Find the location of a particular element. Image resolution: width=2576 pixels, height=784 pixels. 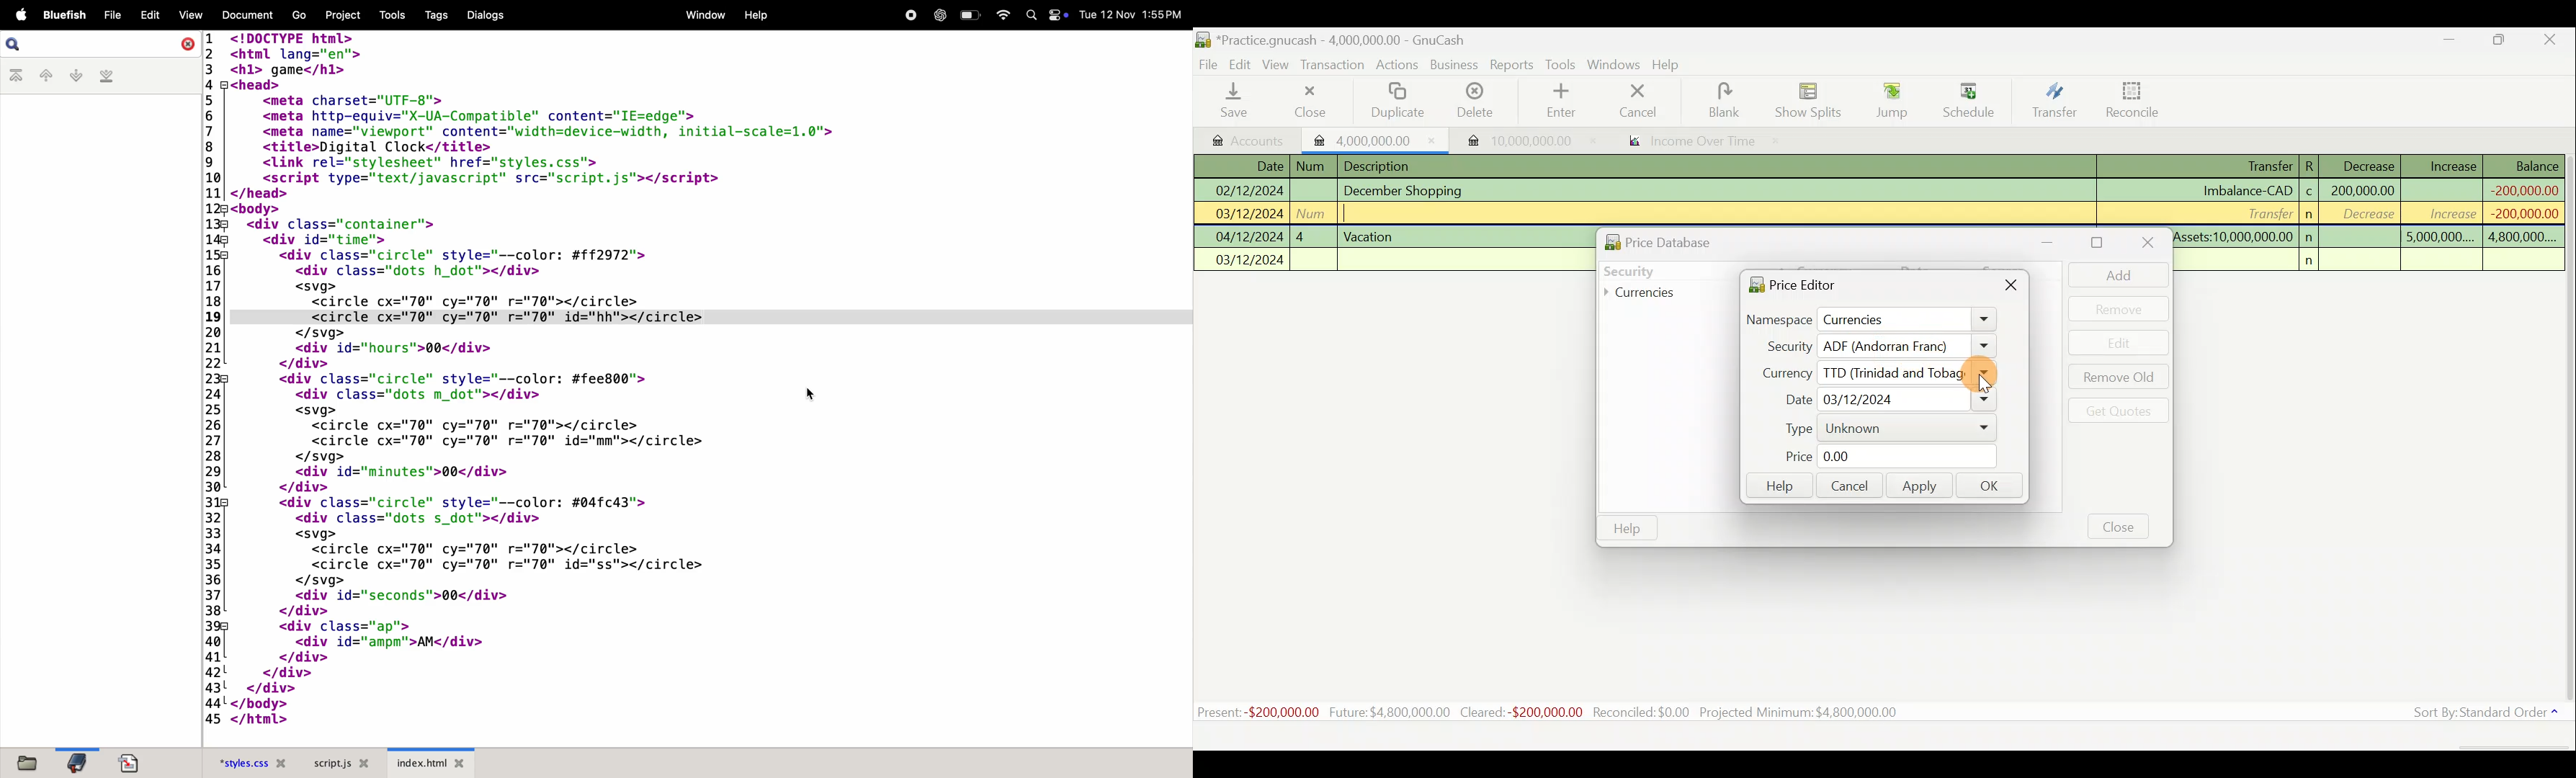

Imported transaction is located at coordinates (1511, 137).